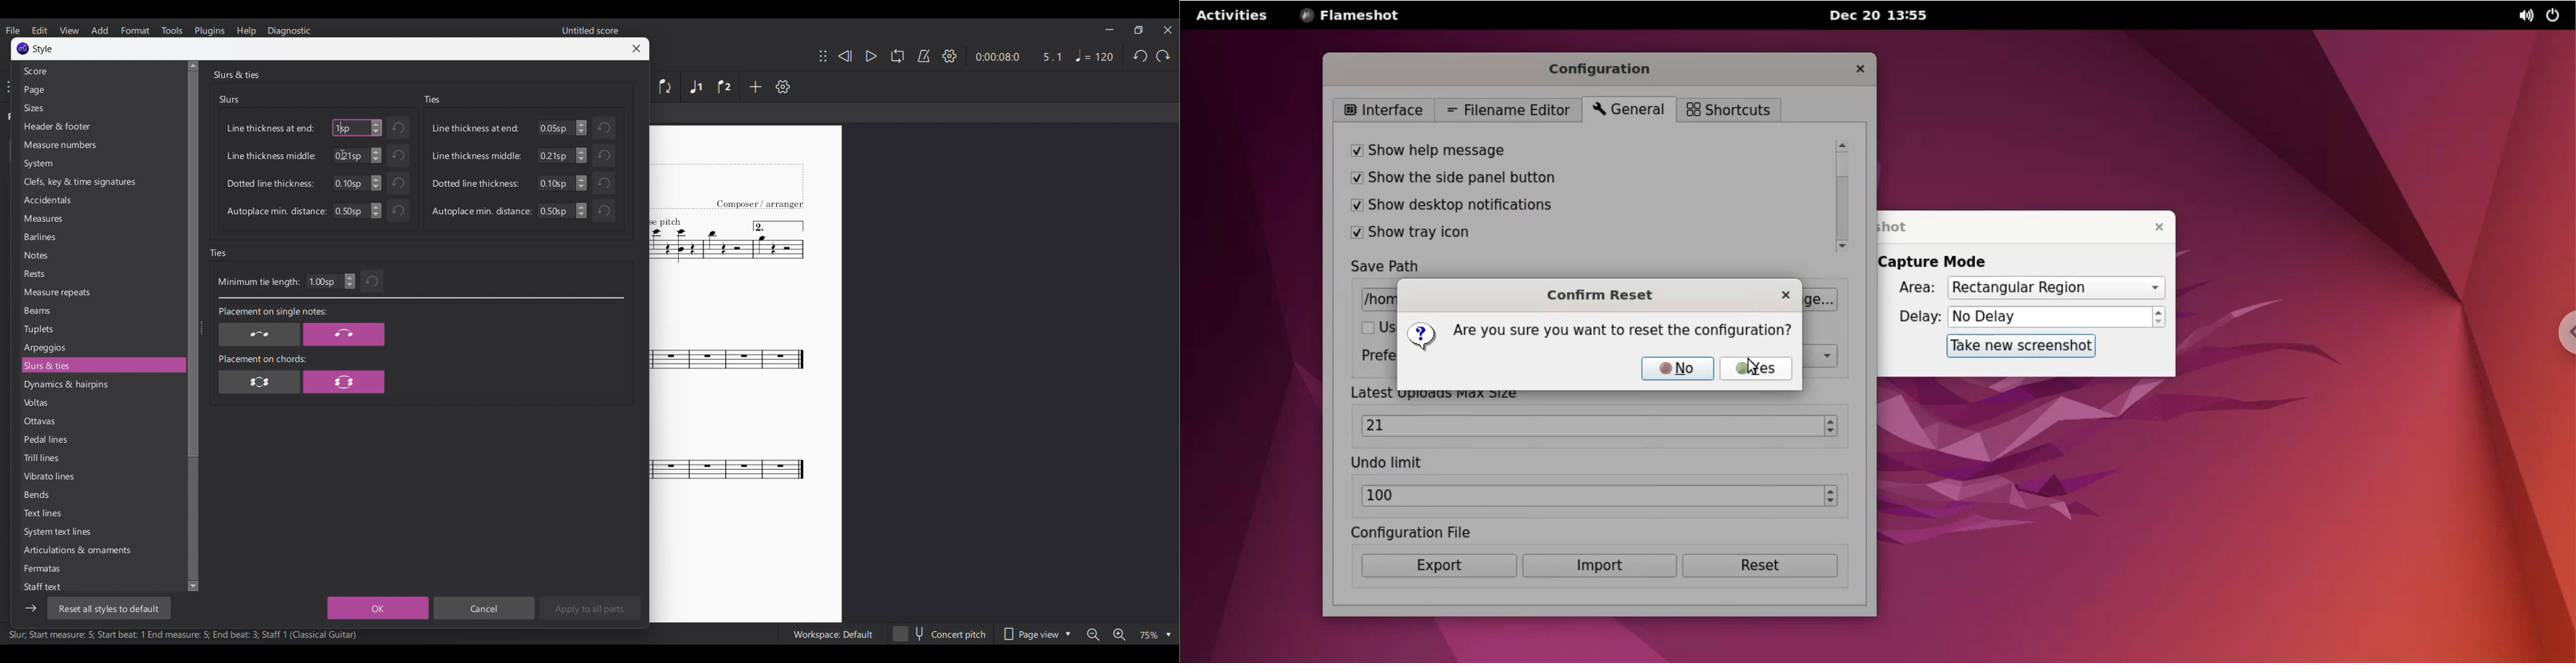 This screenshot has width=2576, height=672. I want to click on 1, so click(339, 128).